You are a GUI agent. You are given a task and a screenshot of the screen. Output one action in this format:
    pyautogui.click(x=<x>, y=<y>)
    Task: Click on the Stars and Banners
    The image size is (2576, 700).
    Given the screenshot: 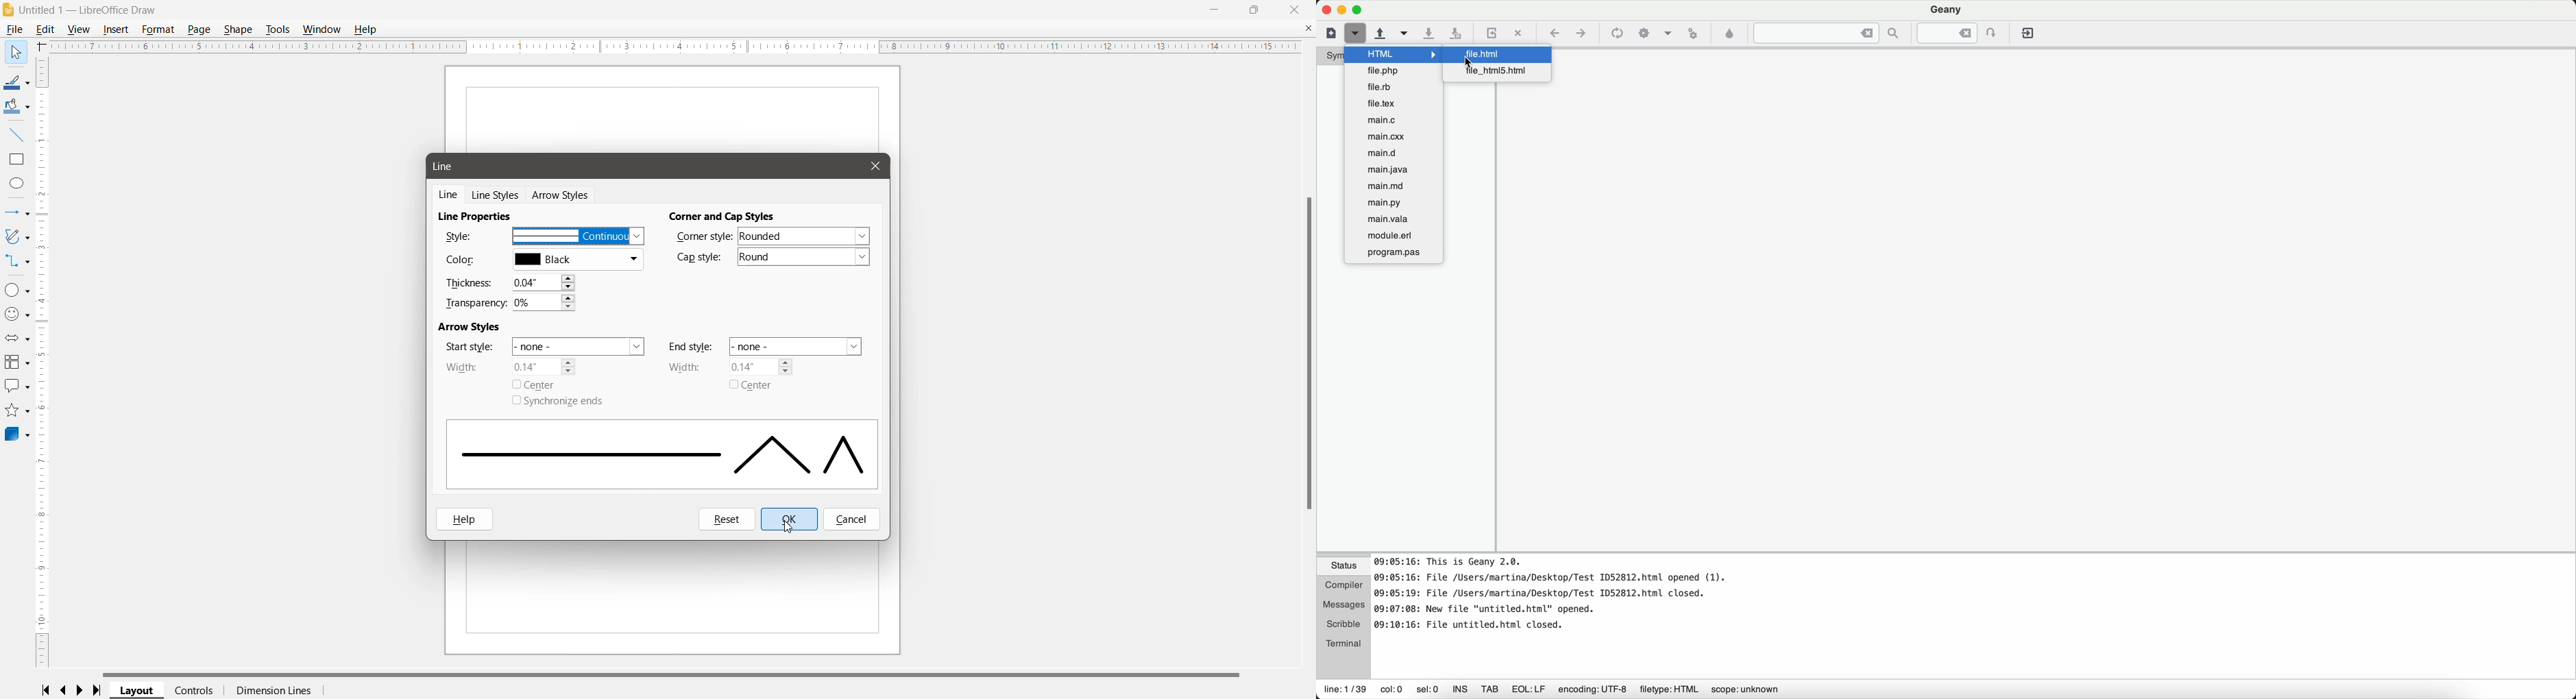 What is the action you would take?
    pyautogui.click(x=16, y=411)
    